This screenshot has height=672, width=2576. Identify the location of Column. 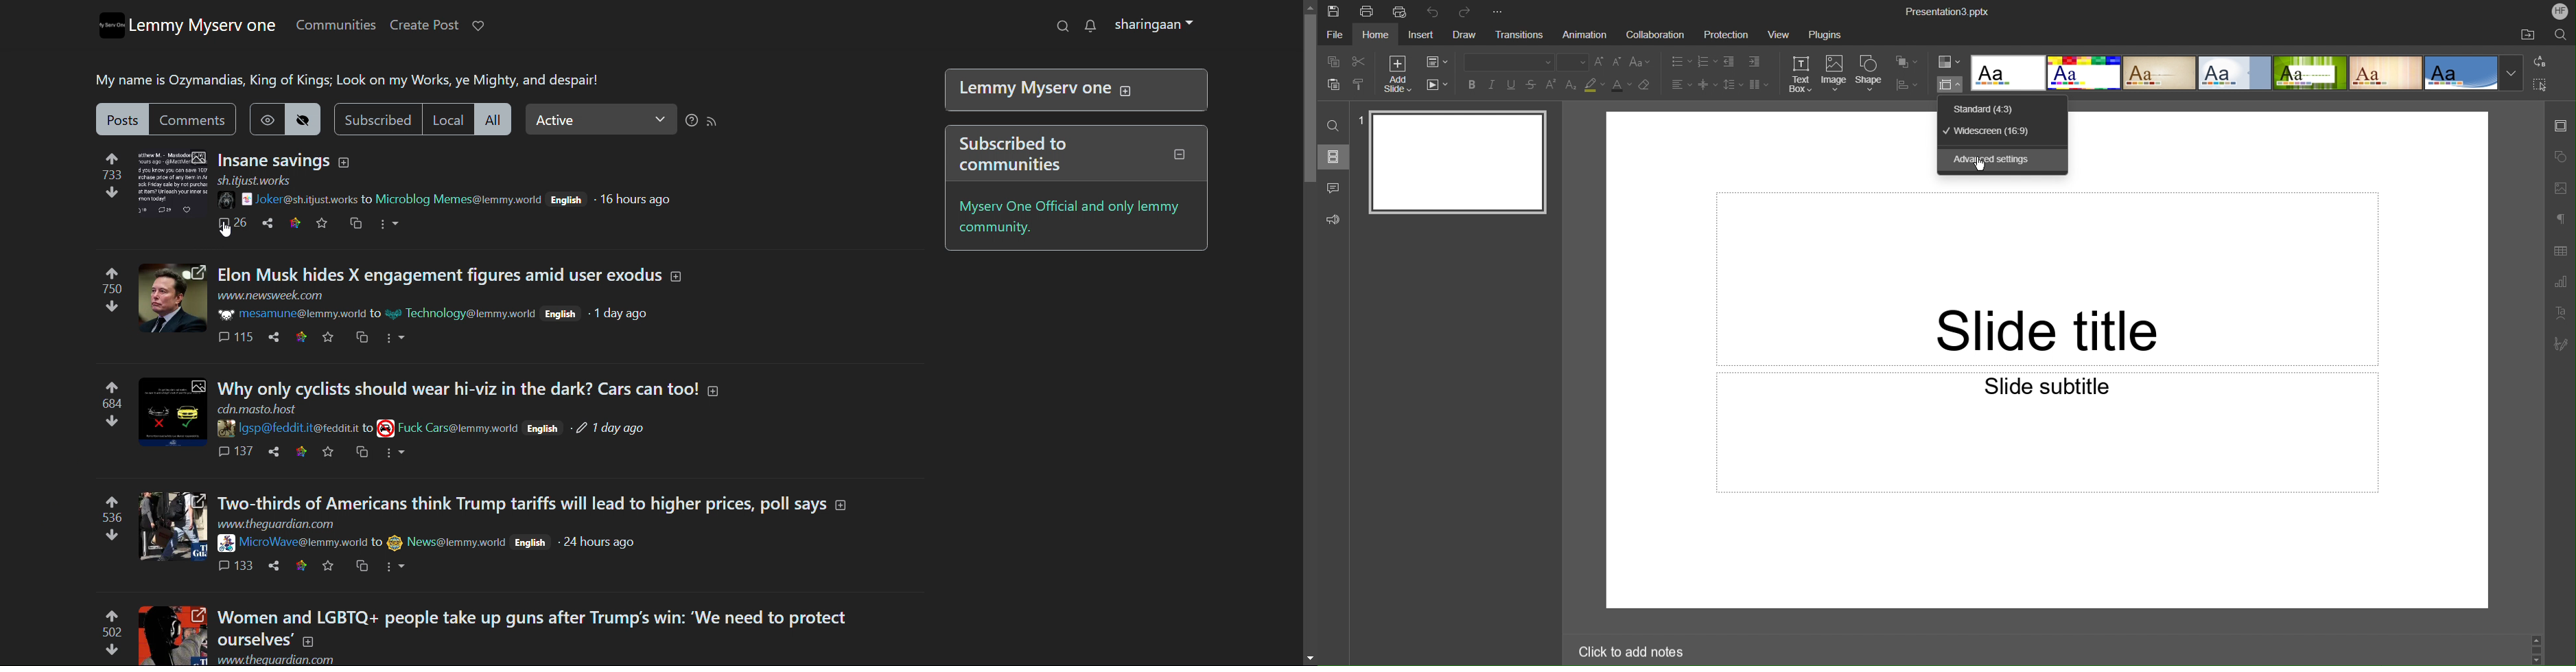
(1759, 85).